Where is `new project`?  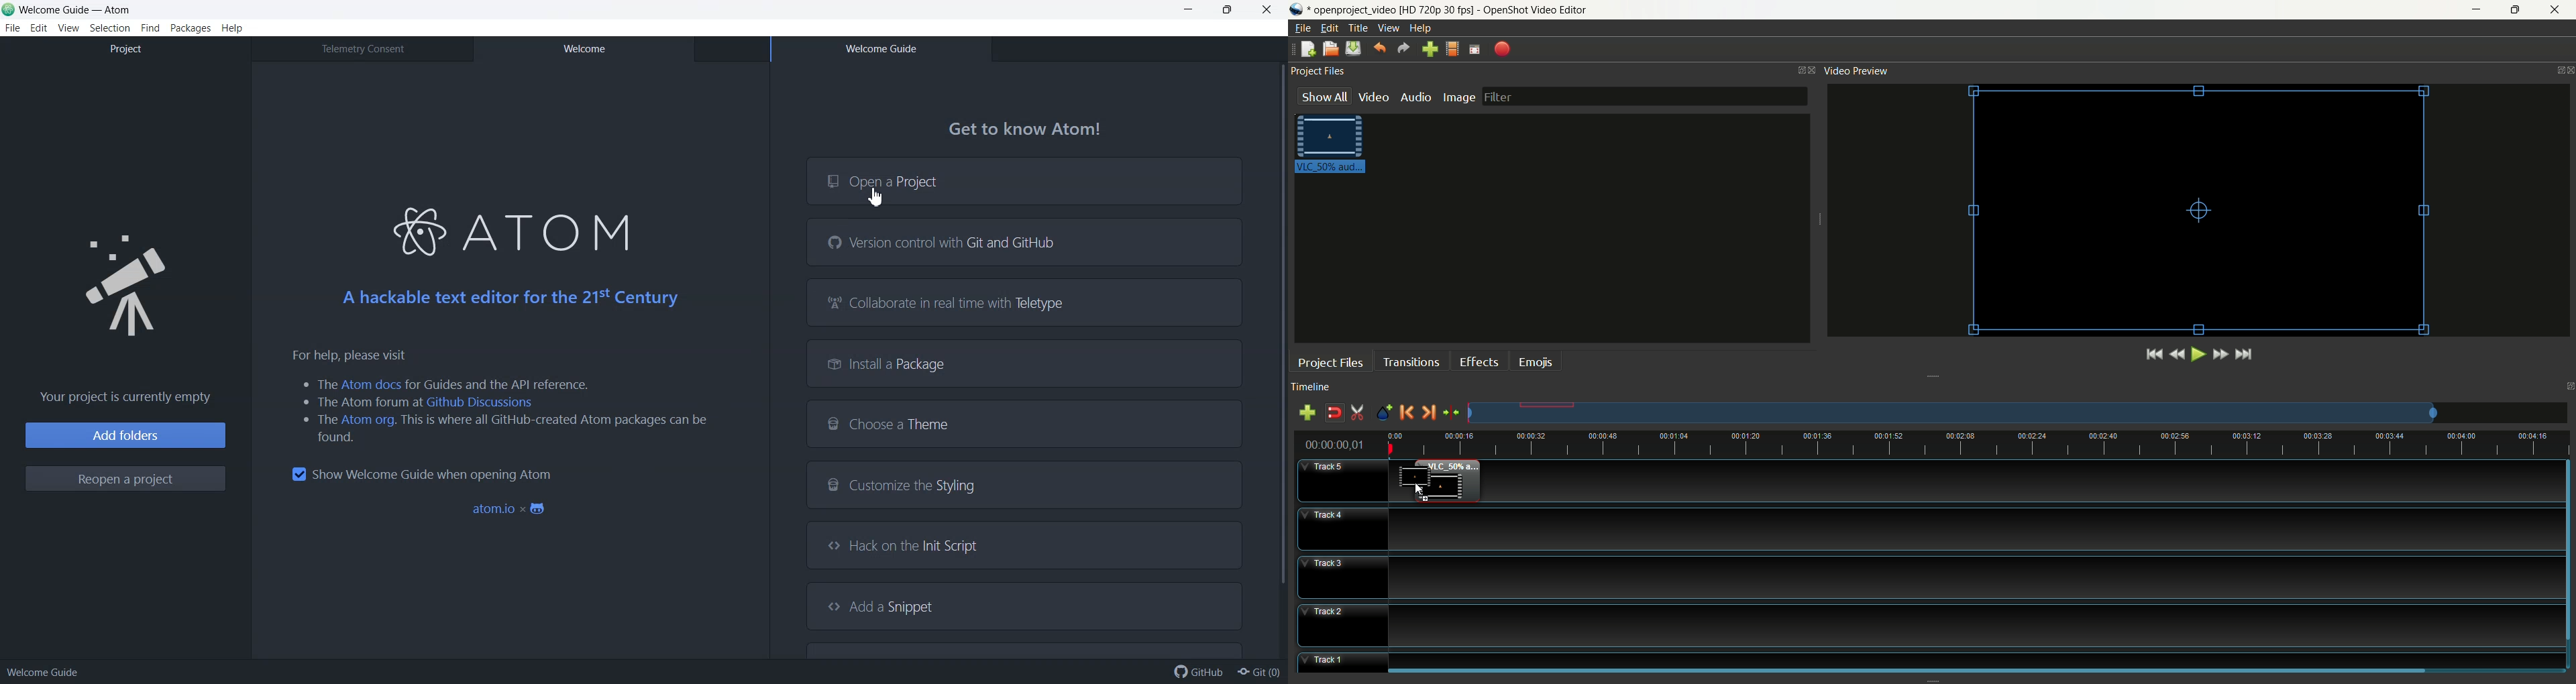 new project is located at coordinates (1307, 49).